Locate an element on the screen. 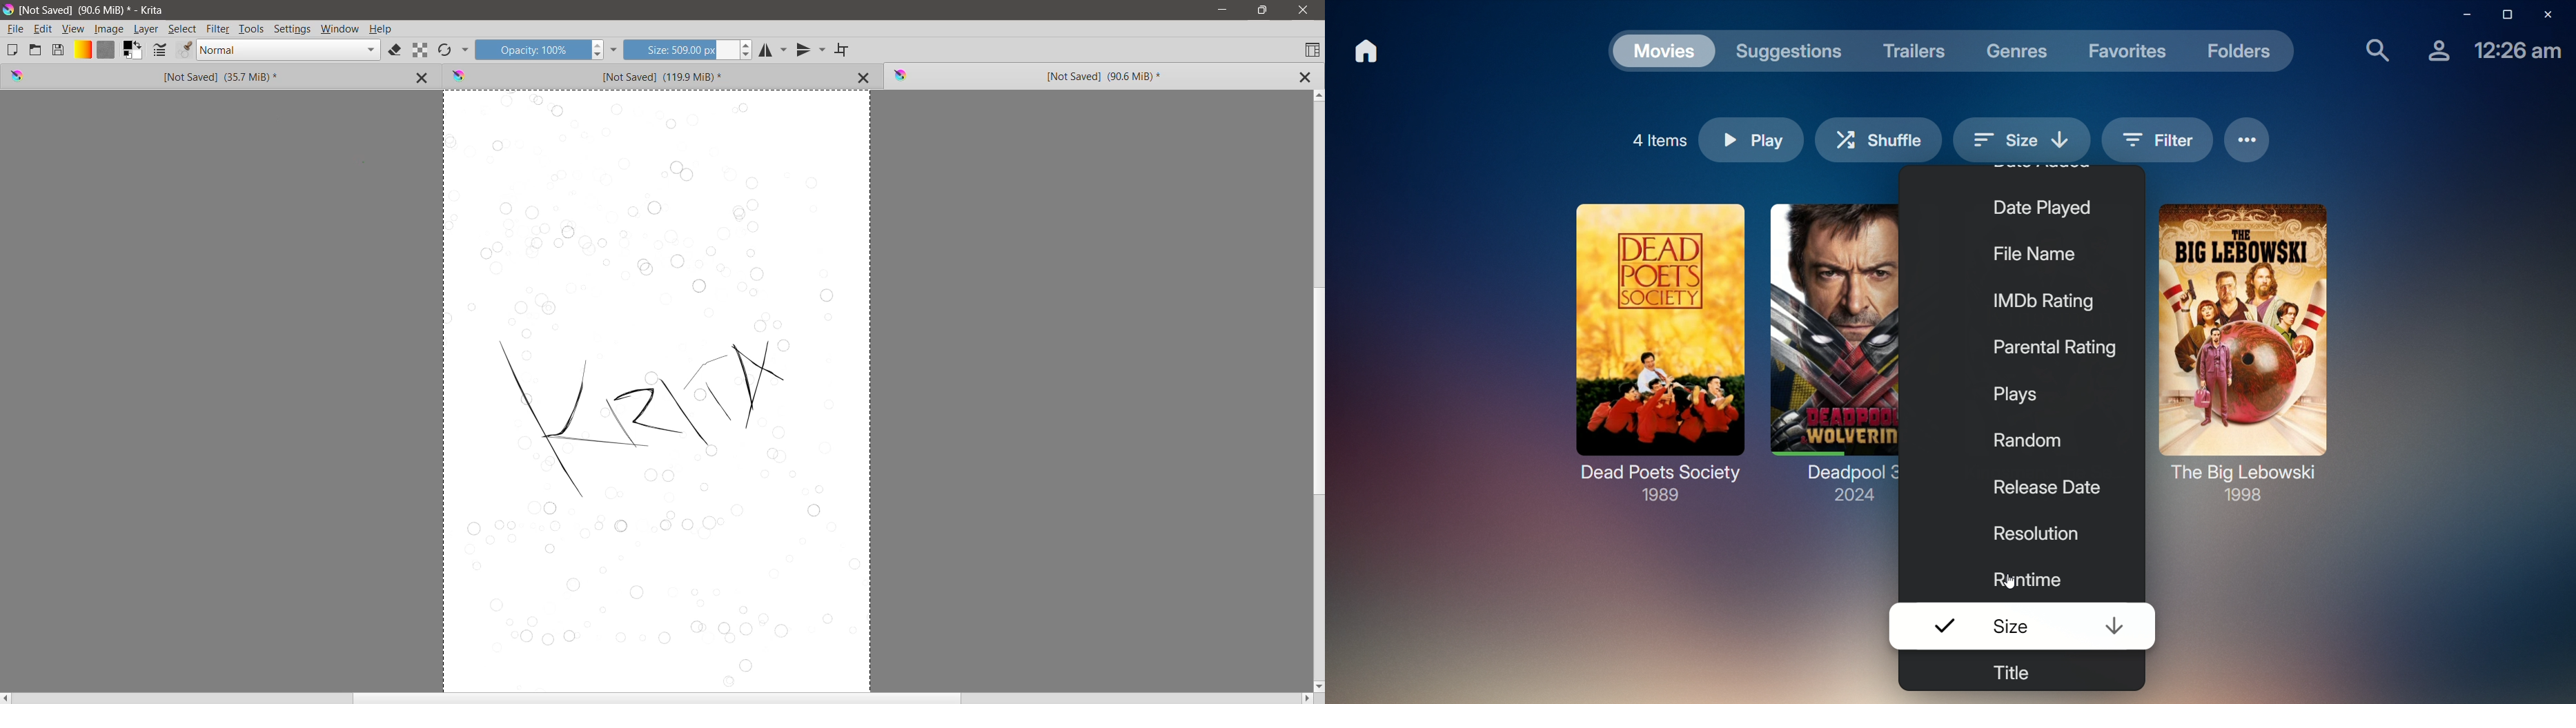 This screenshot has height=728, width=2576. Title is located at coordinates (2007, 673).